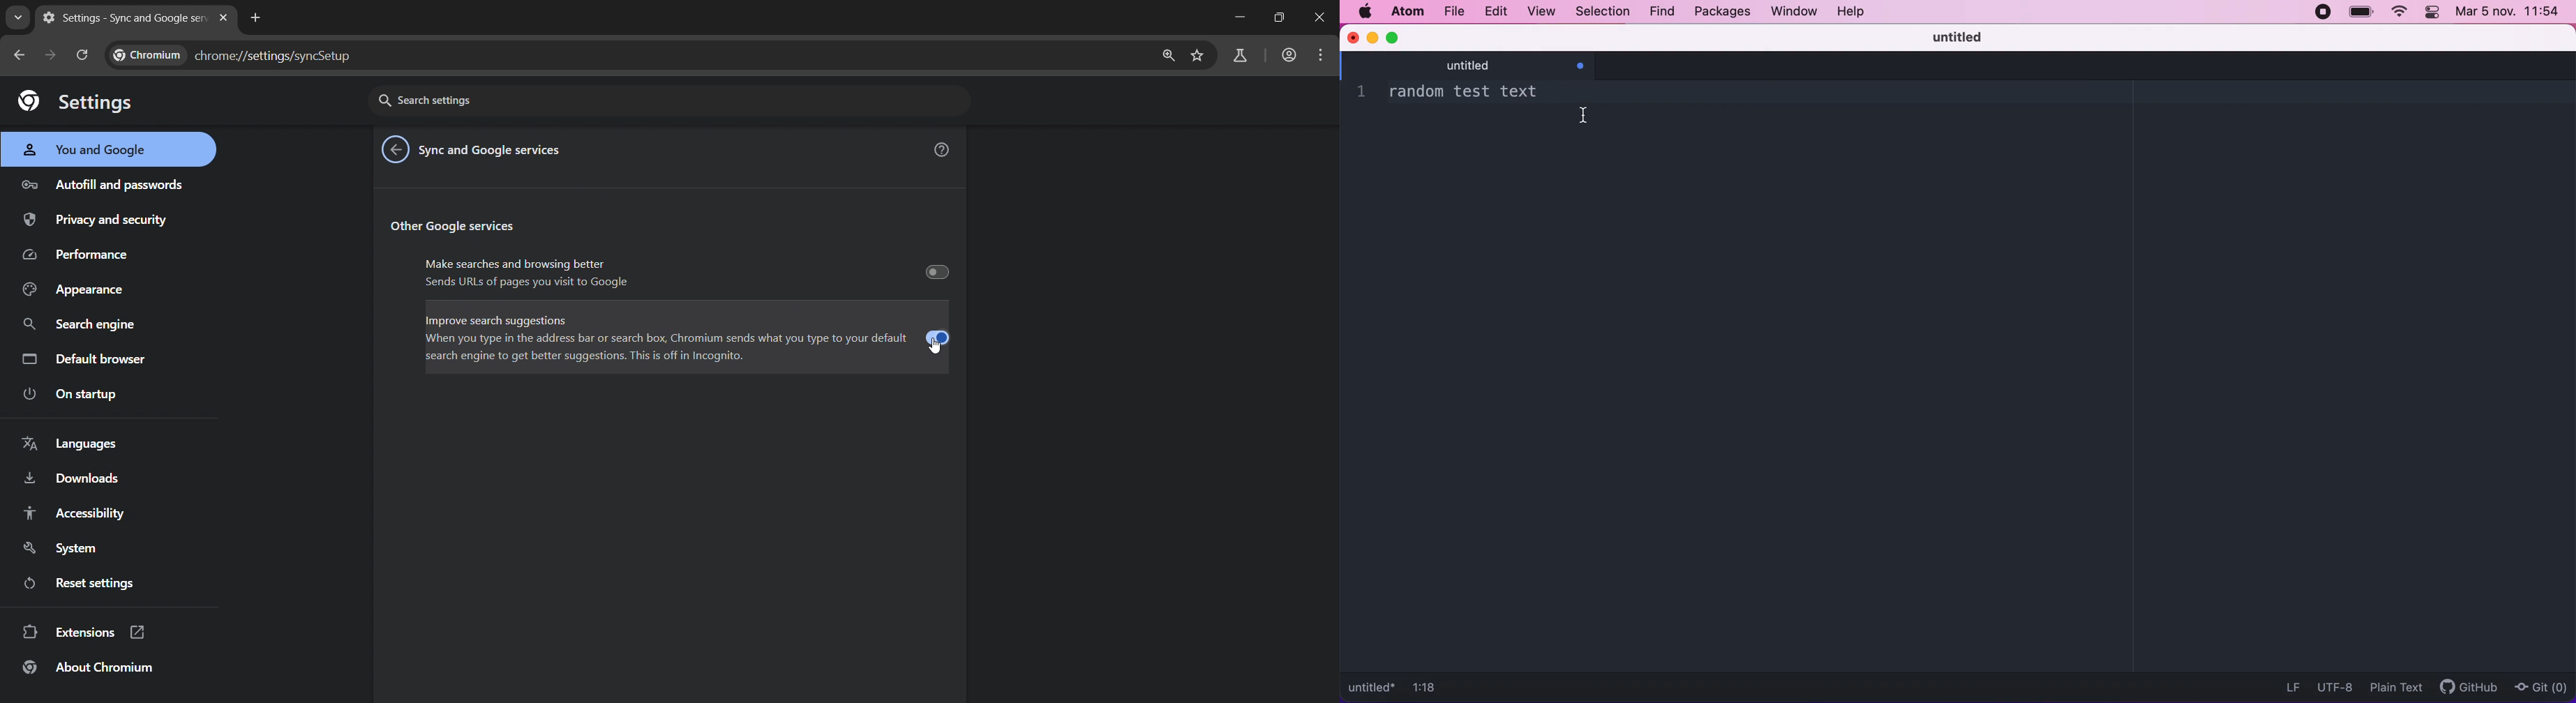 This screenshot has width=2576, height=728. What do you see at coordinates (1352, 37) in the screenshot?
I see `close` at bounding box center [1352, 37].